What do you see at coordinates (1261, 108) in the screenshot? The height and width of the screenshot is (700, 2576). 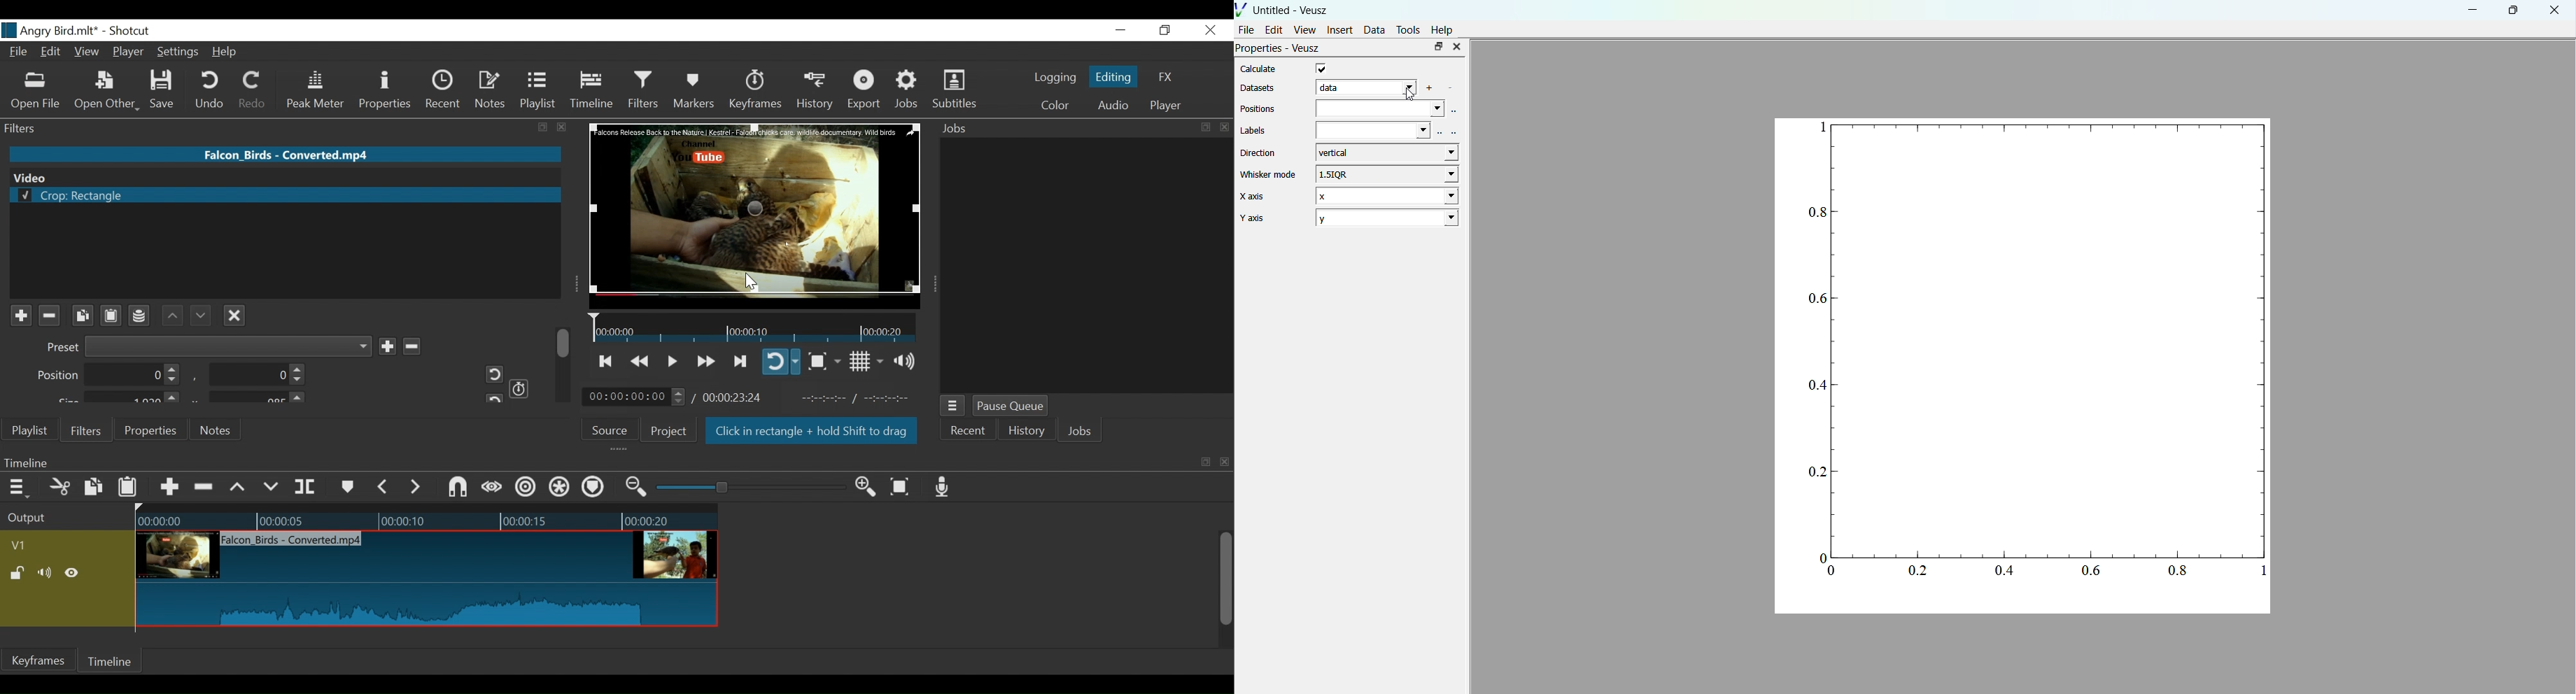 I see `Positions.` at bounding box center [1261, 108].